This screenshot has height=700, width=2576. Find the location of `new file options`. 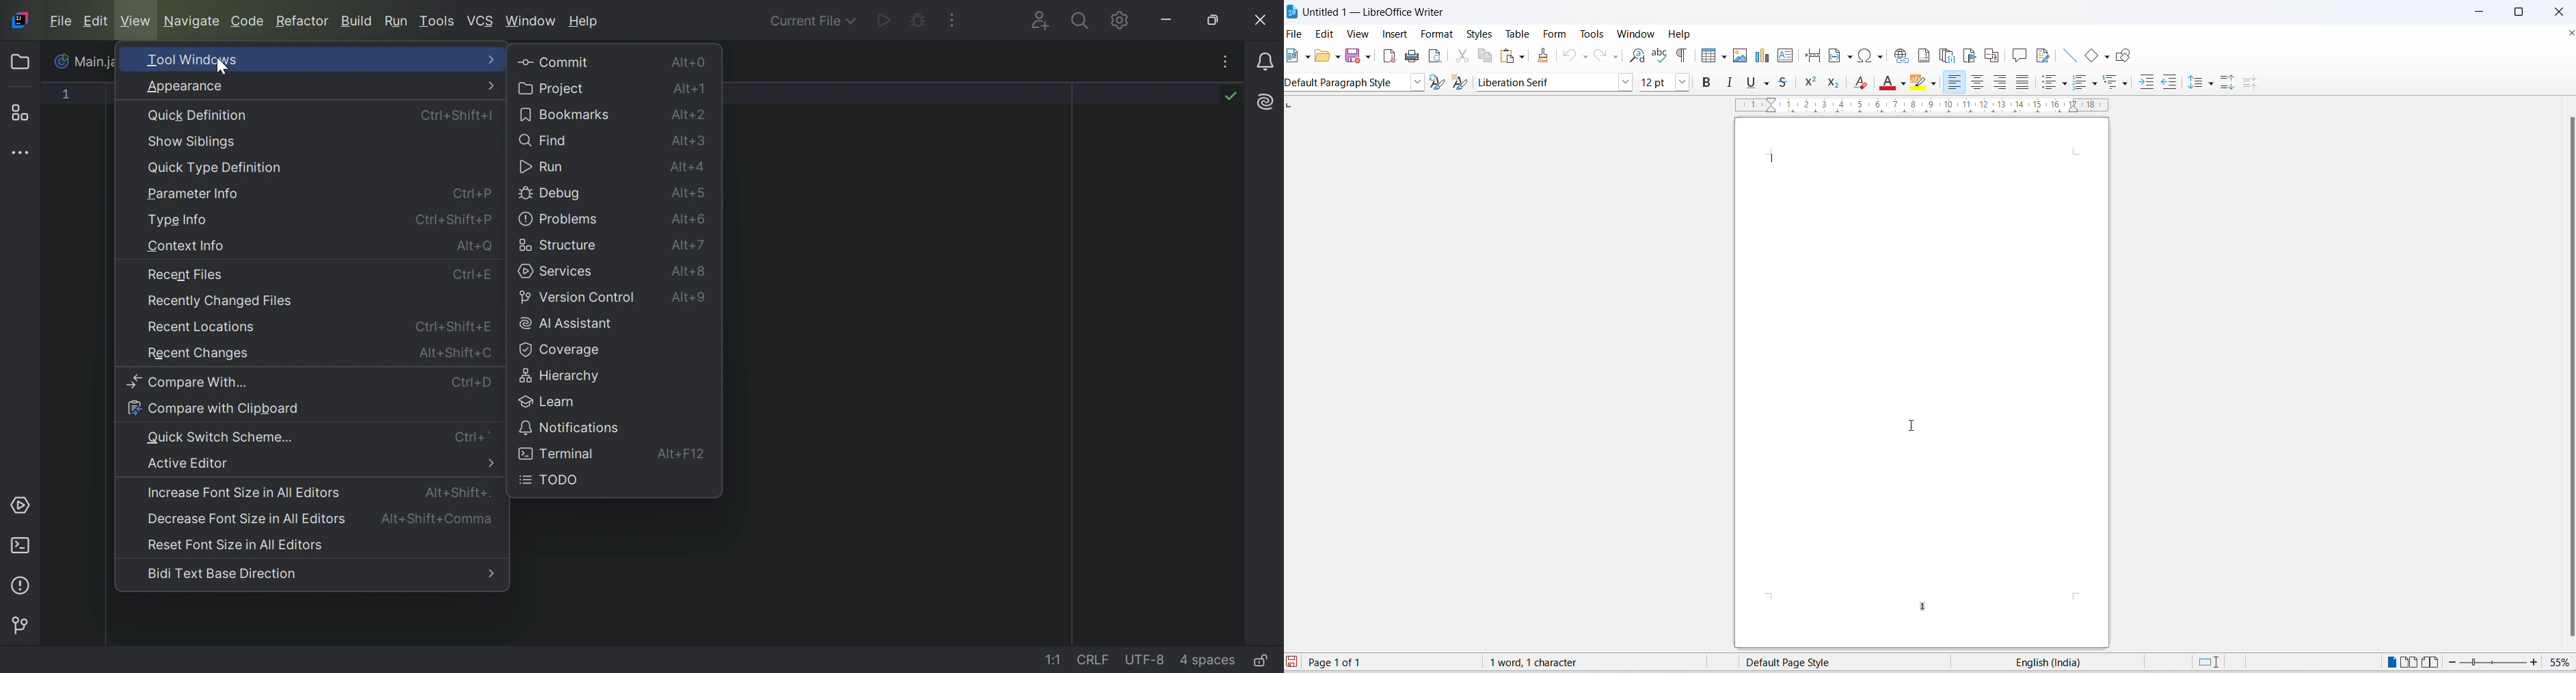

new file options is located at coordinates (1307, 56).